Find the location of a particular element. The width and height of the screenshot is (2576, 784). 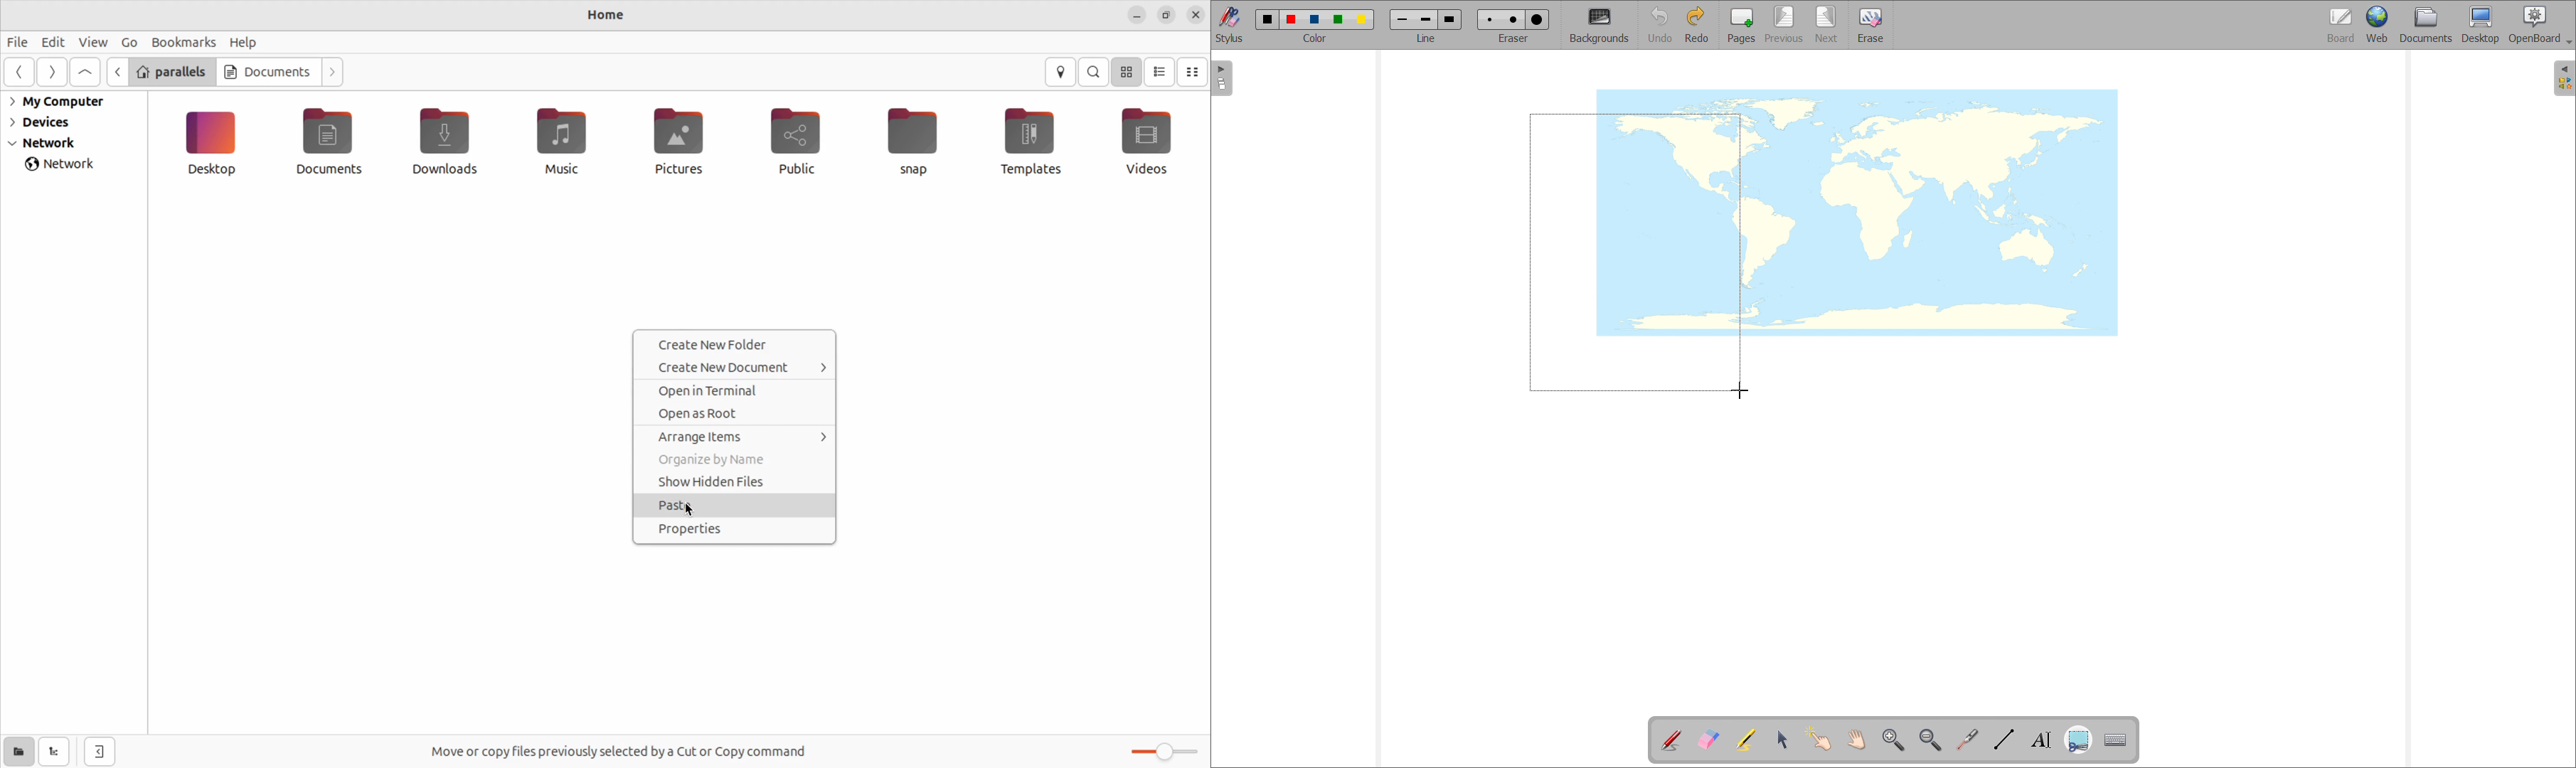

previous page is located at coordinates (1784, 24).